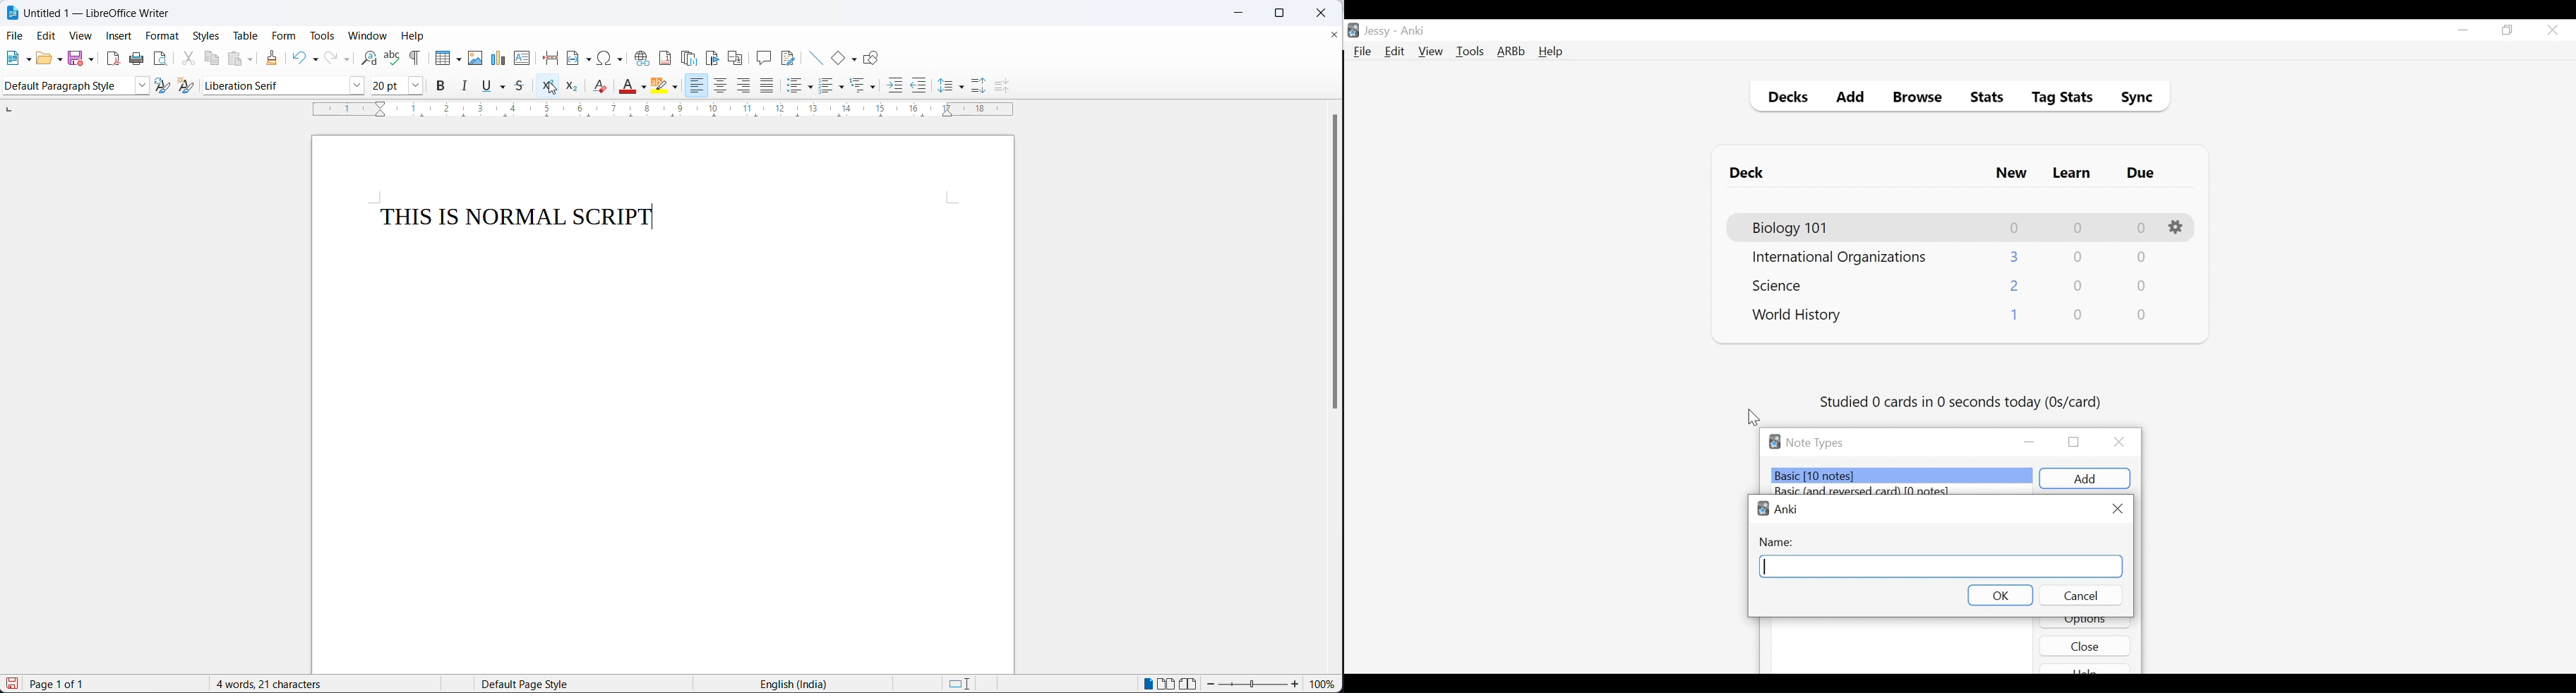  I want to click on OK, so click(2001, 595).